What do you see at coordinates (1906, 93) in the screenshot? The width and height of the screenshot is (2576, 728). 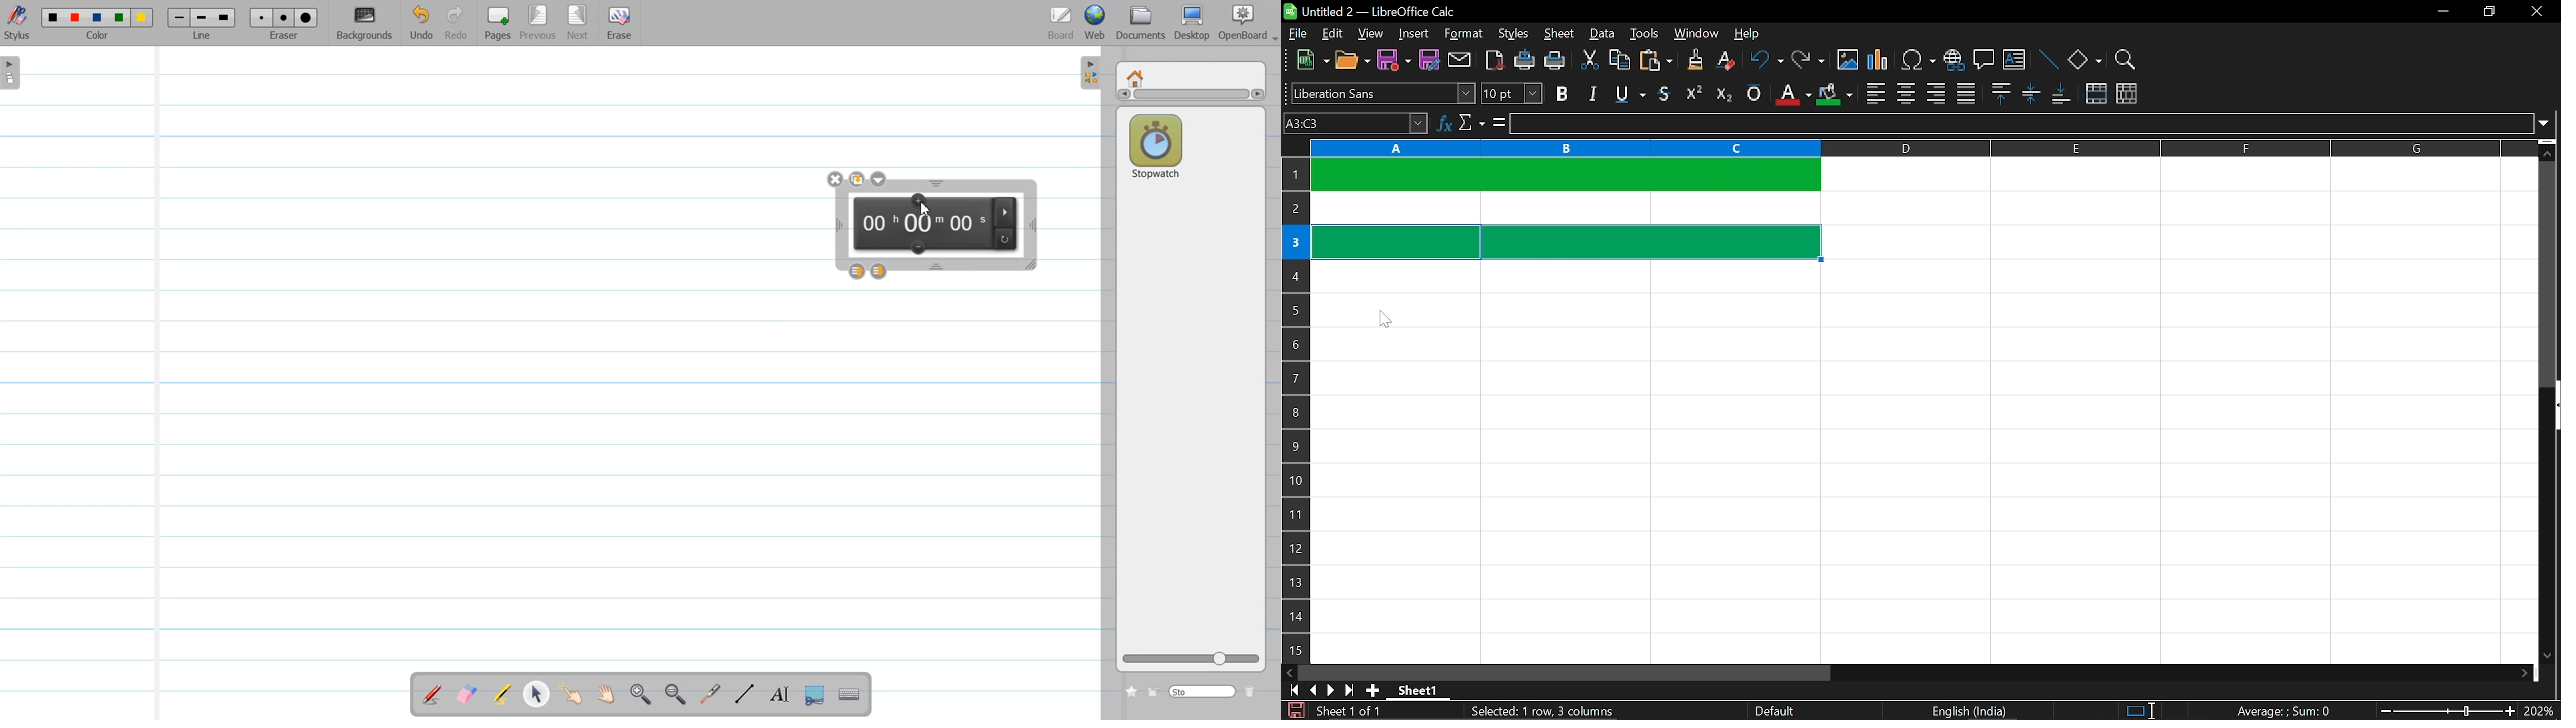 I see `center` at bounding box center [1906, 93].